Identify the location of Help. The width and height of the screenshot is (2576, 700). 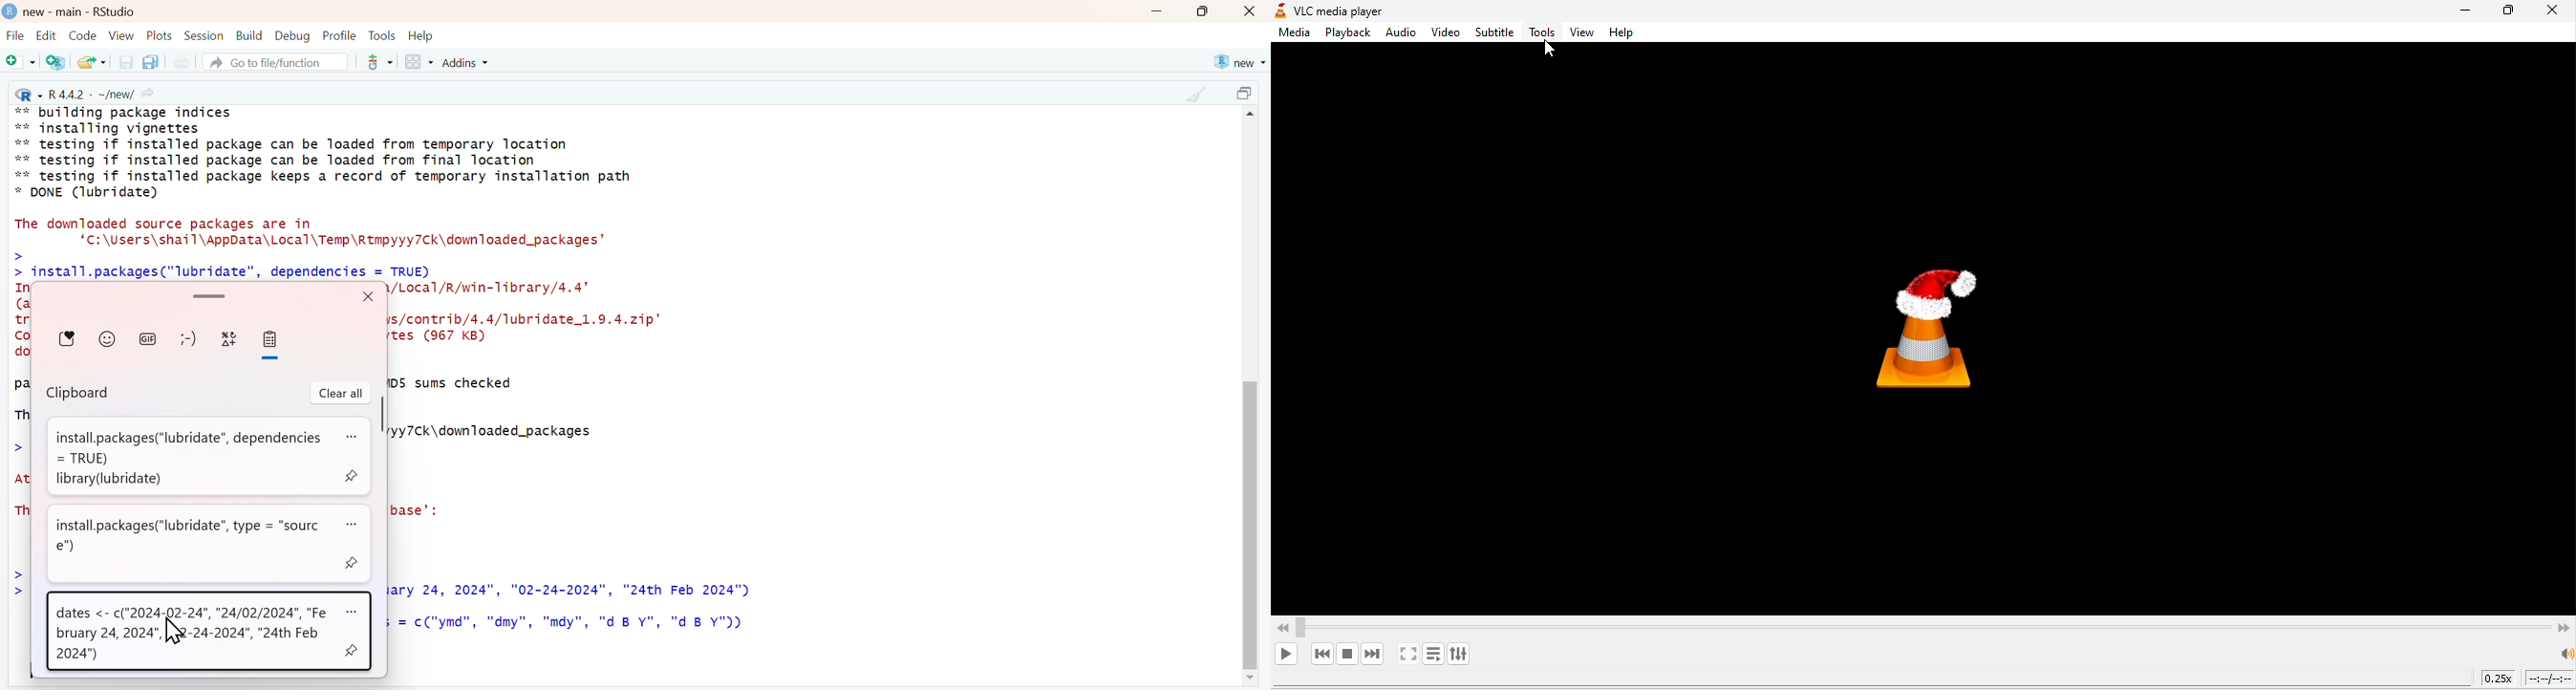
(421, 36).